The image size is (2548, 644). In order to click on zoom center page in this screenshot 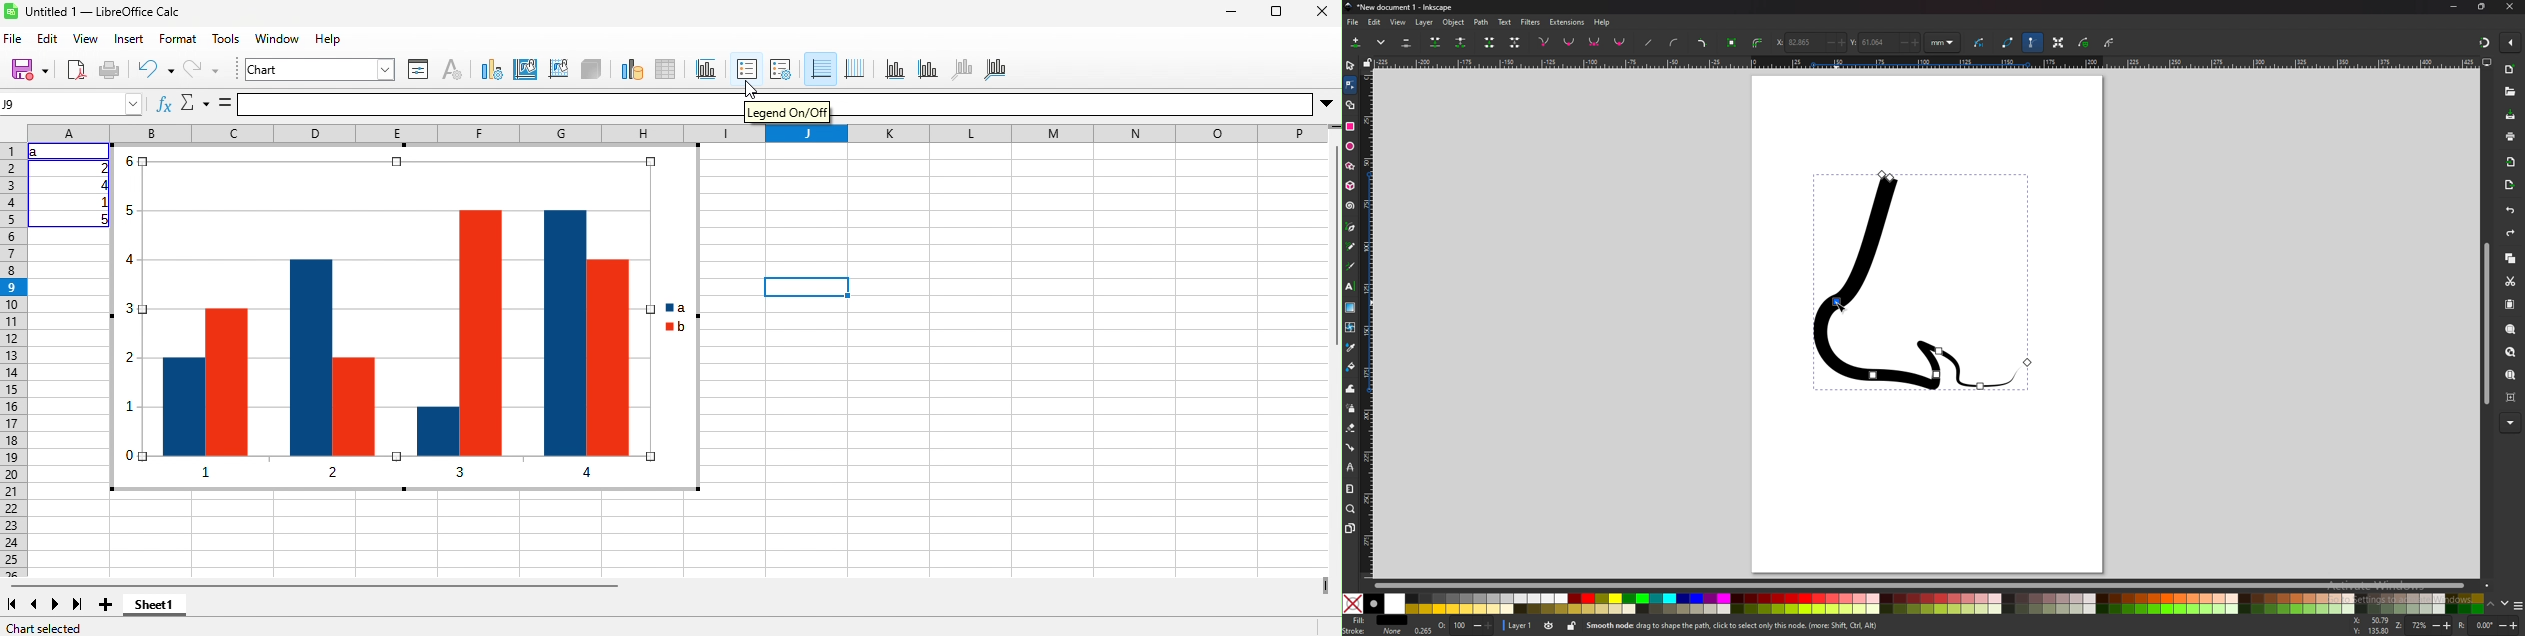, I will do `click(2510, 397)`.